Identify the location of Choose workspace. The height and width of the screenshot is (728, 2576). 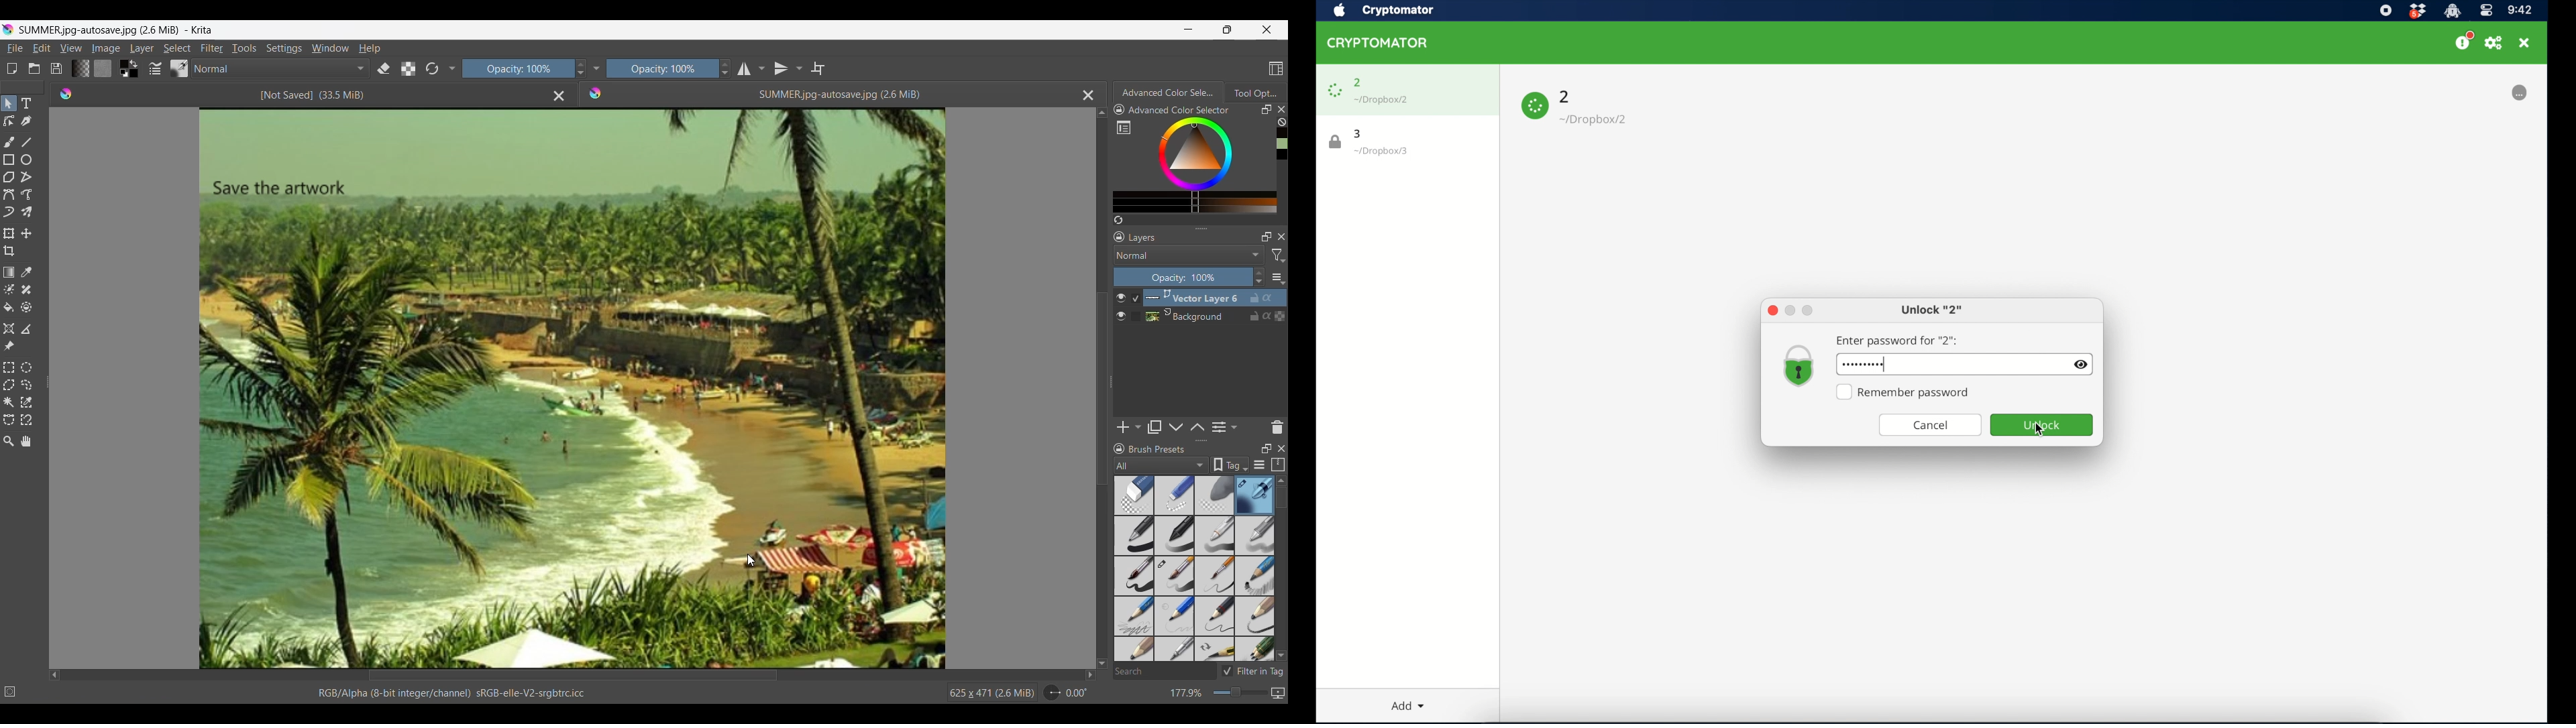
(1276, 68).